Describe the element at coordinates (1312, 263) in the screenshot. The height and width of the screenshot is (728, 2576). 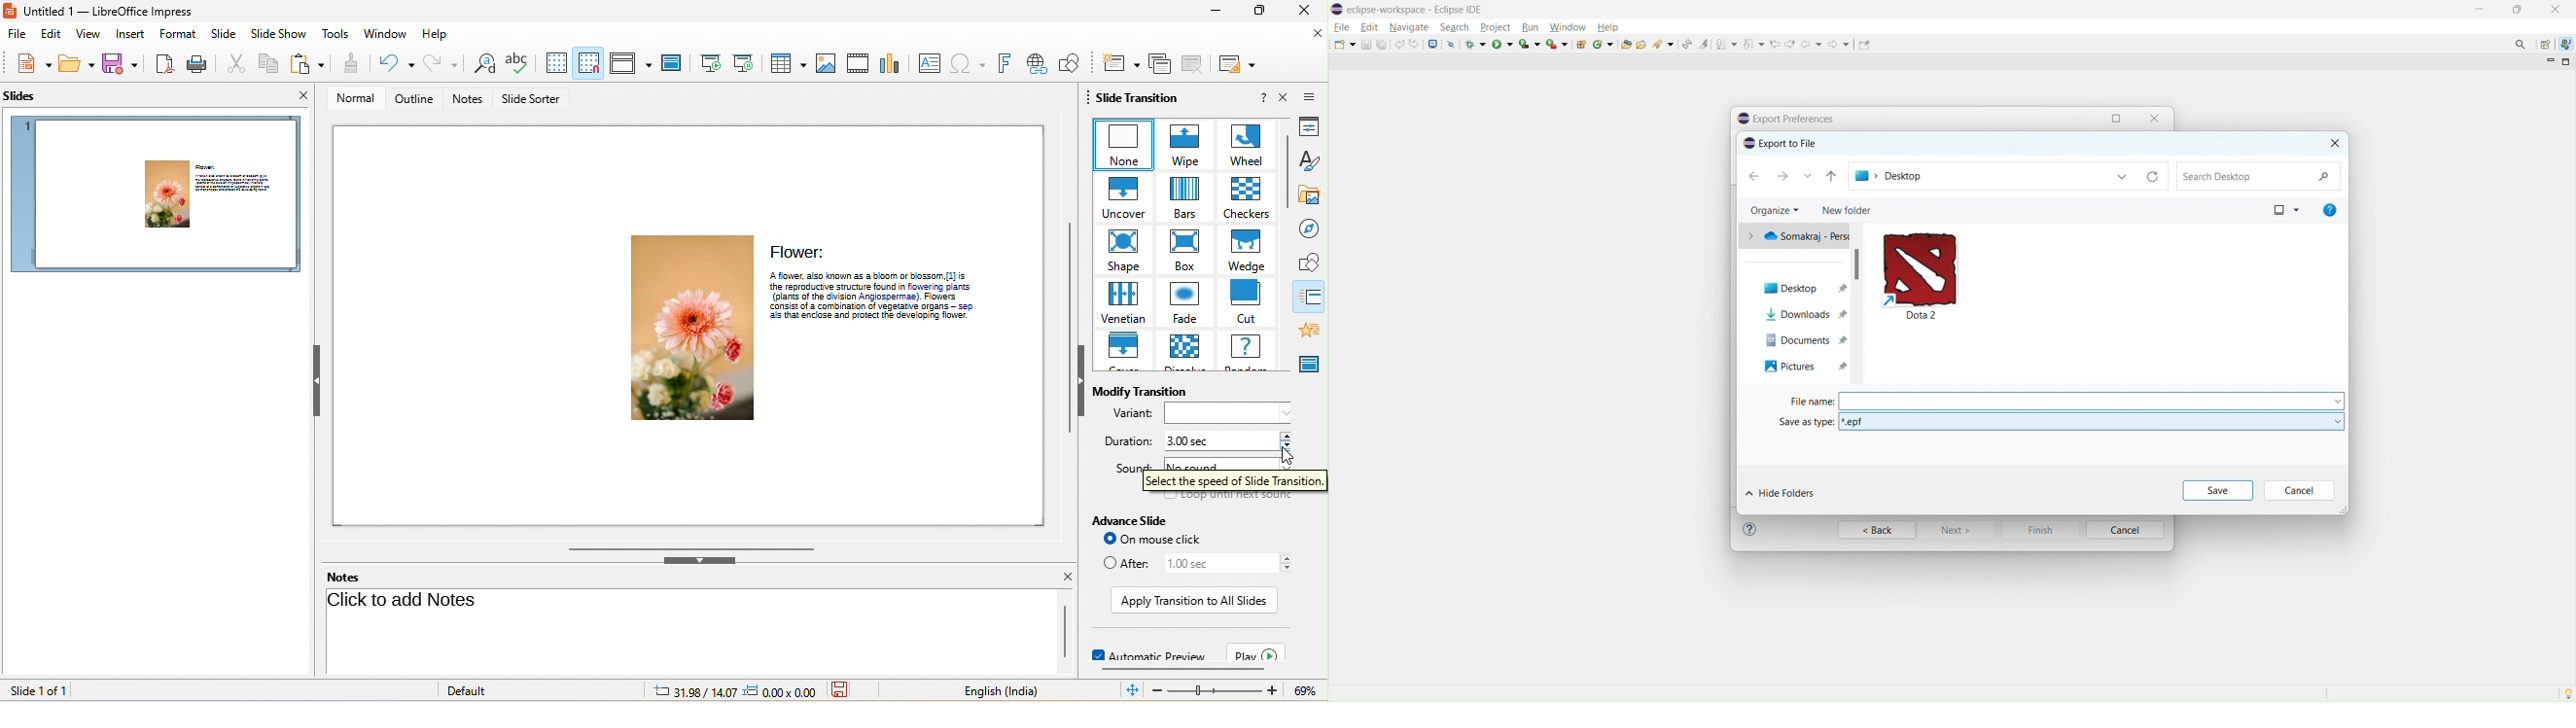
I see `shapes` at that location.